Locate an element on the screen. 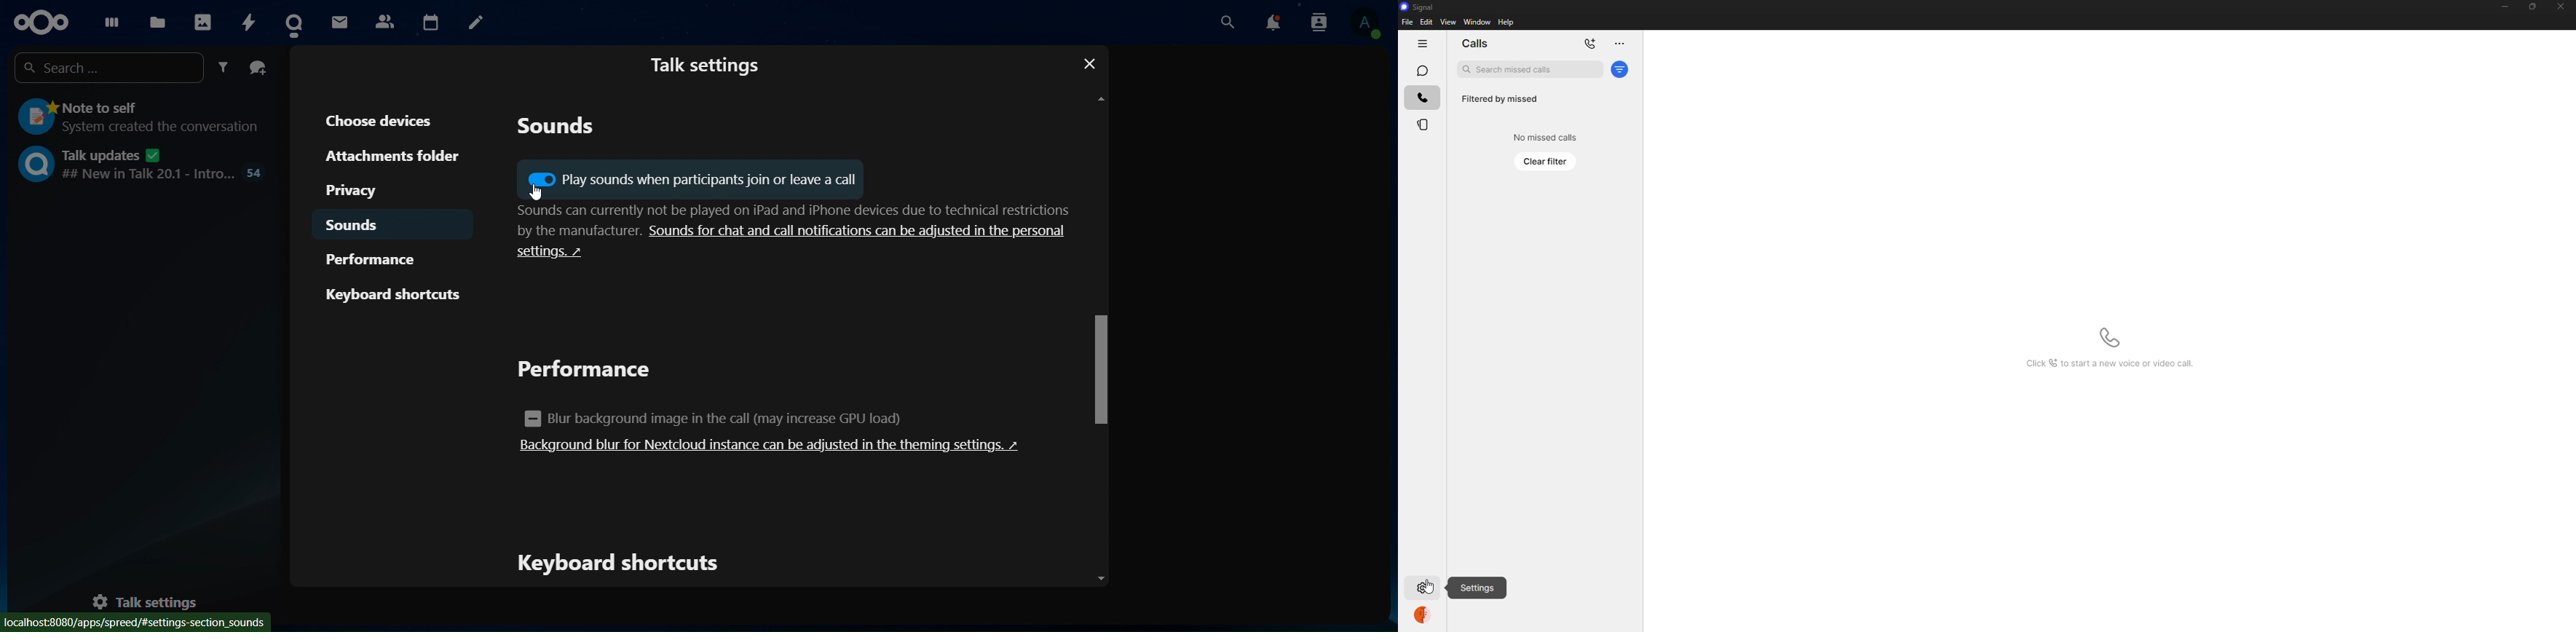  profile is located at coordinates (1422, 615).